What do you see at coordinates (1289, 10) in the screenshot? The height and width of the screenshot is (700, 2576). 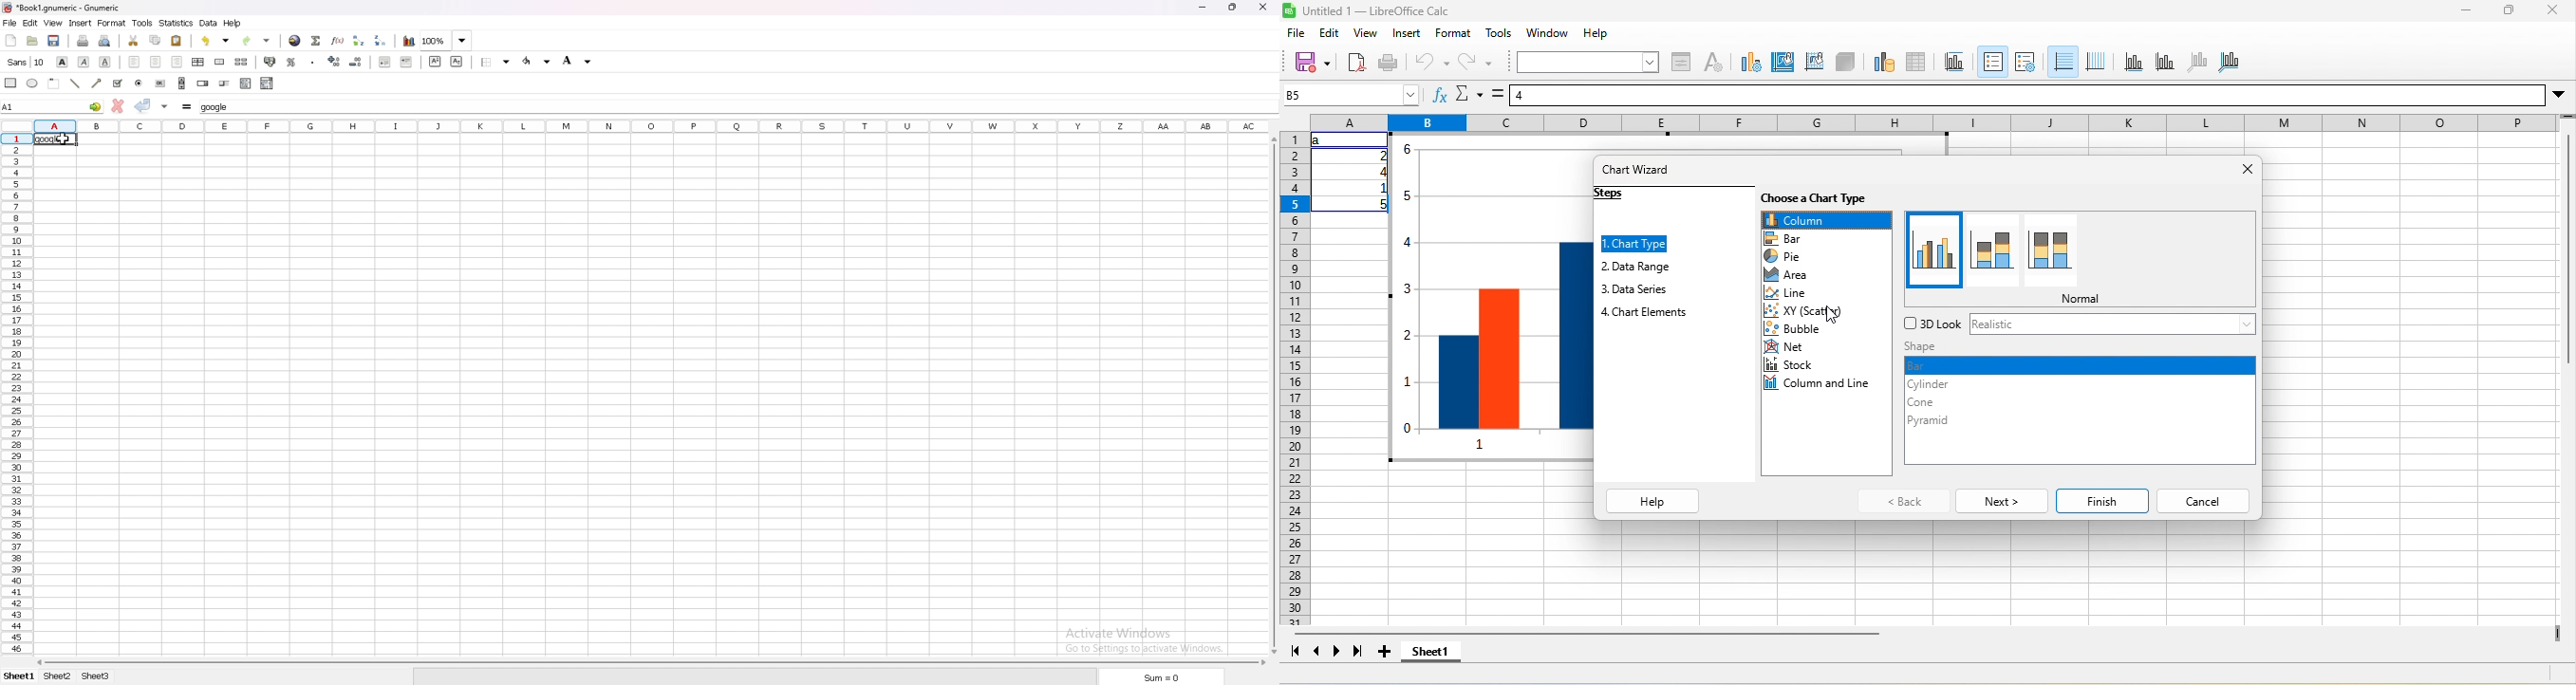 I see `Software logo` at bounding box center [1289, 10].